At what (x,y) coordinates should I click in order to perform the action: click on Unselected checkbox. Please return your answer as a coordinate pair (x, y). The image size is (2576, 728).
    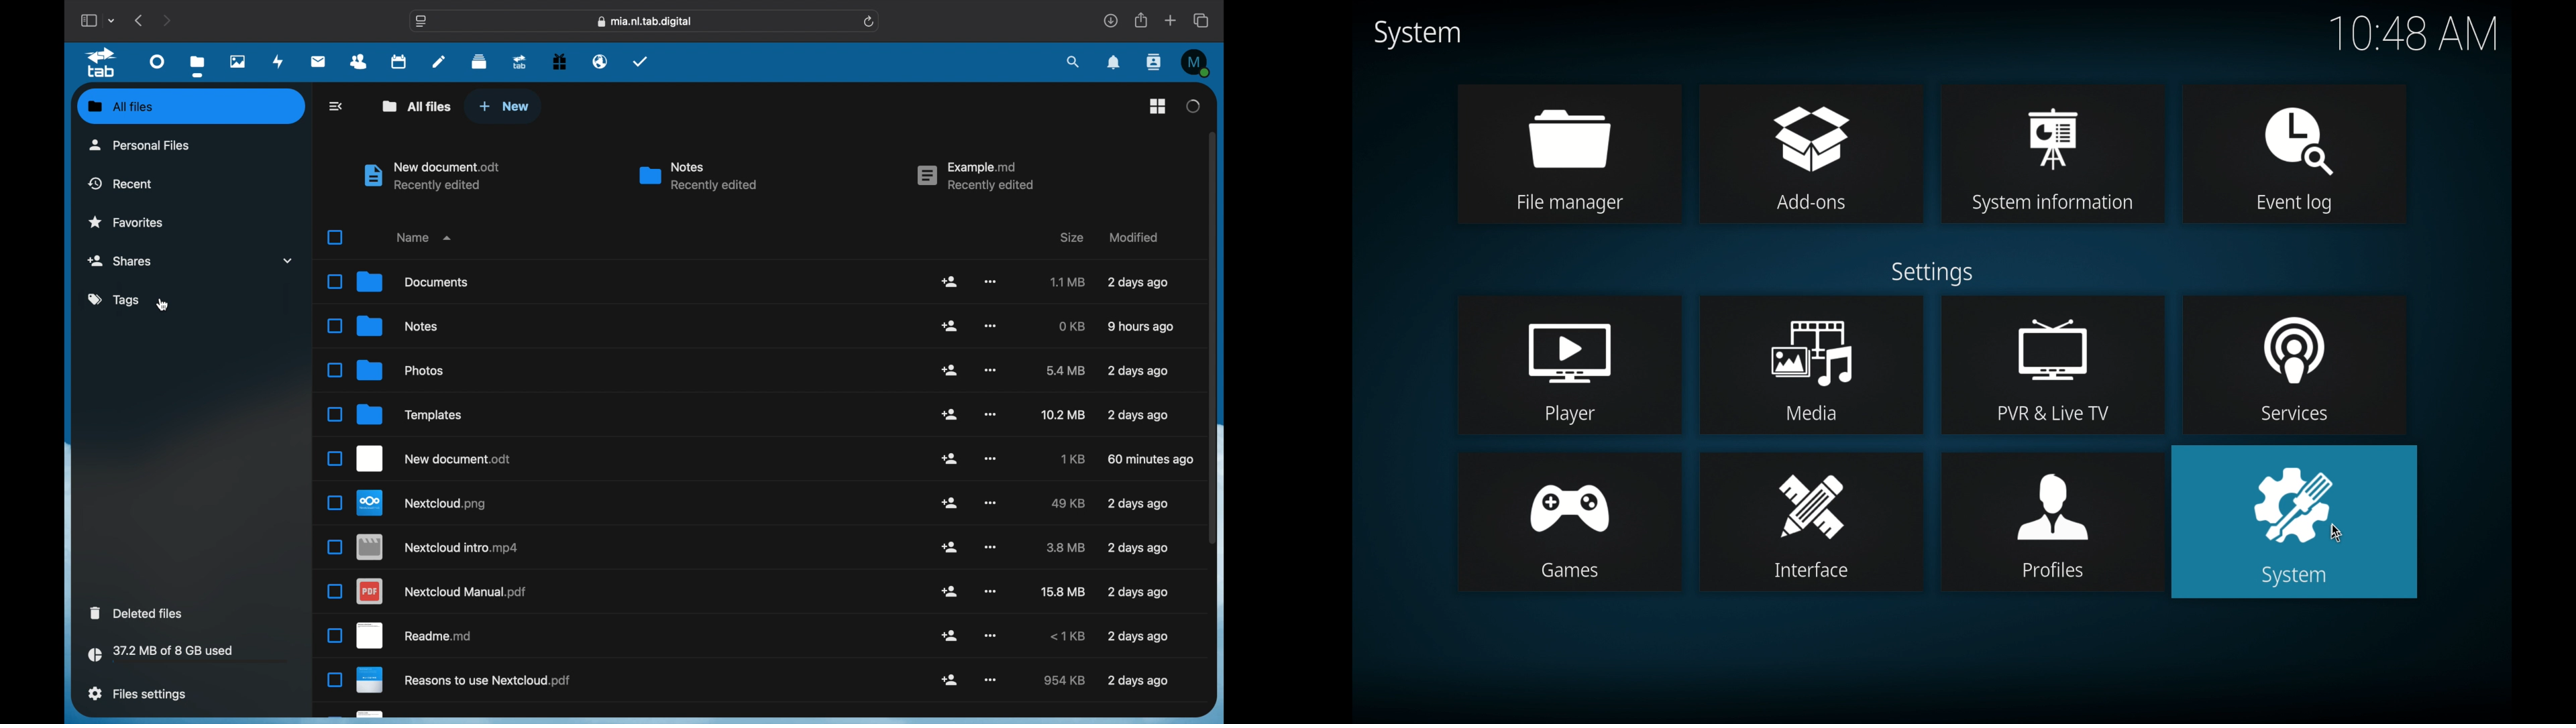
    Looking at the image, I should click on (334, 459).